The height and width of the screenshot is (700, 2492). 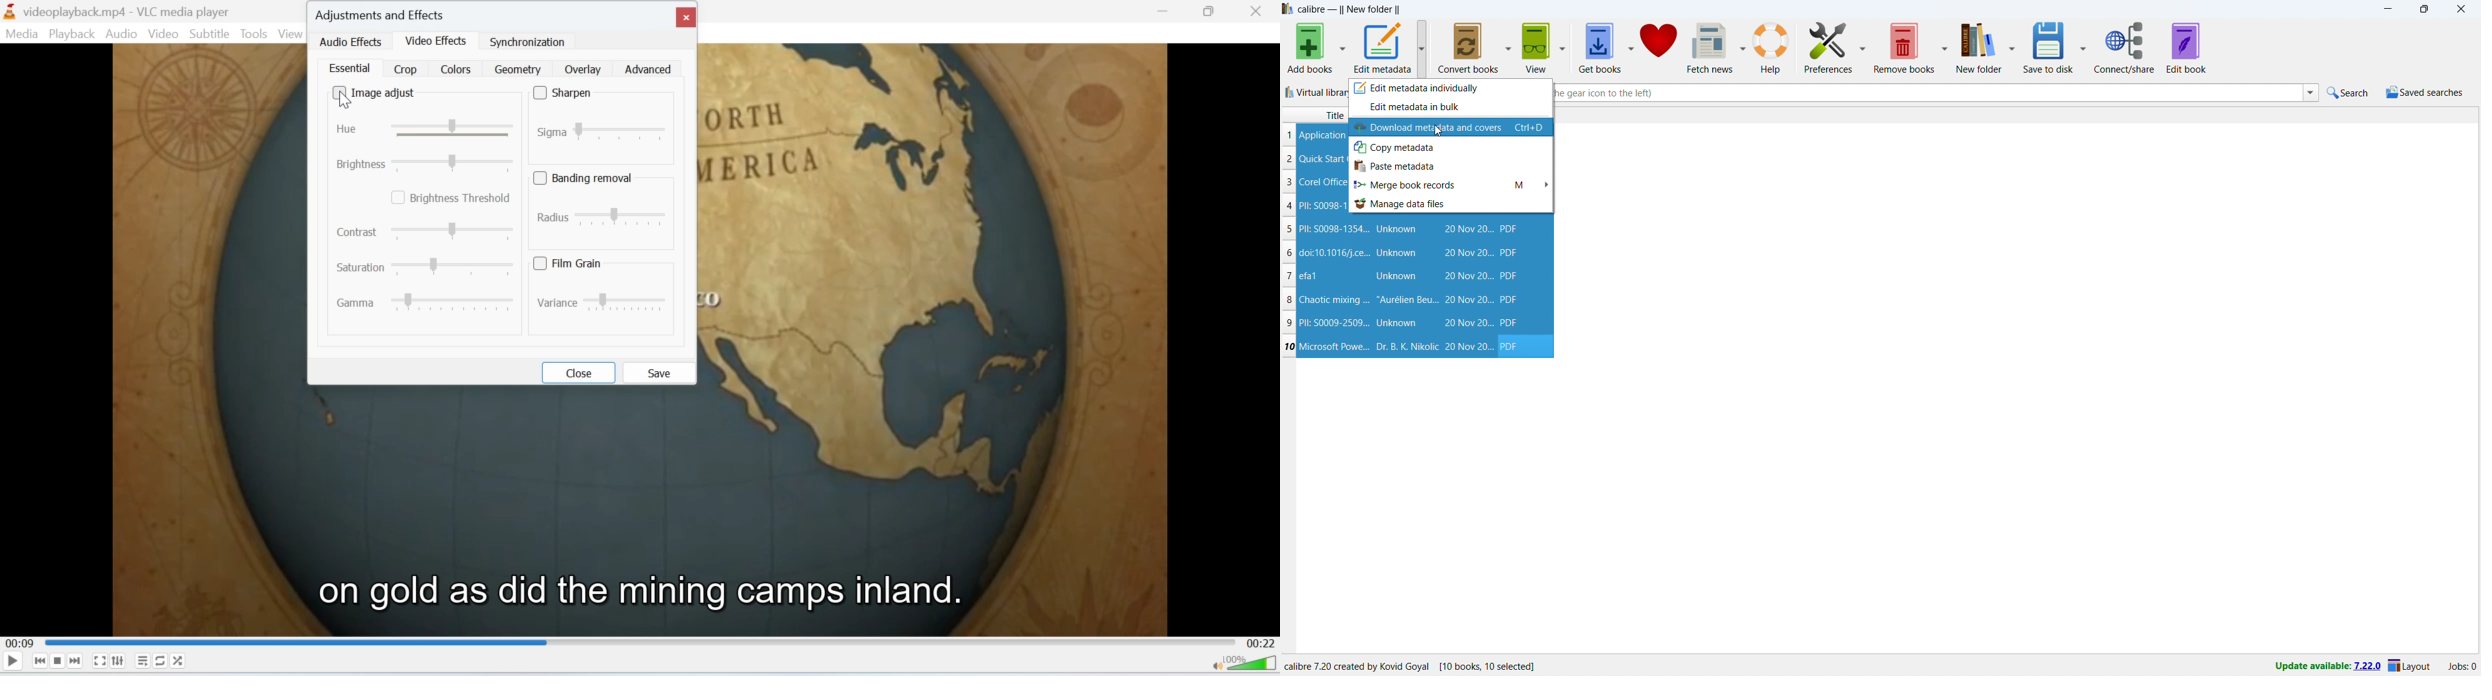 What do you see at coordinates (1396, 229) in the screenshot?
I see `Unknown` at bounding box center [1396, 229].